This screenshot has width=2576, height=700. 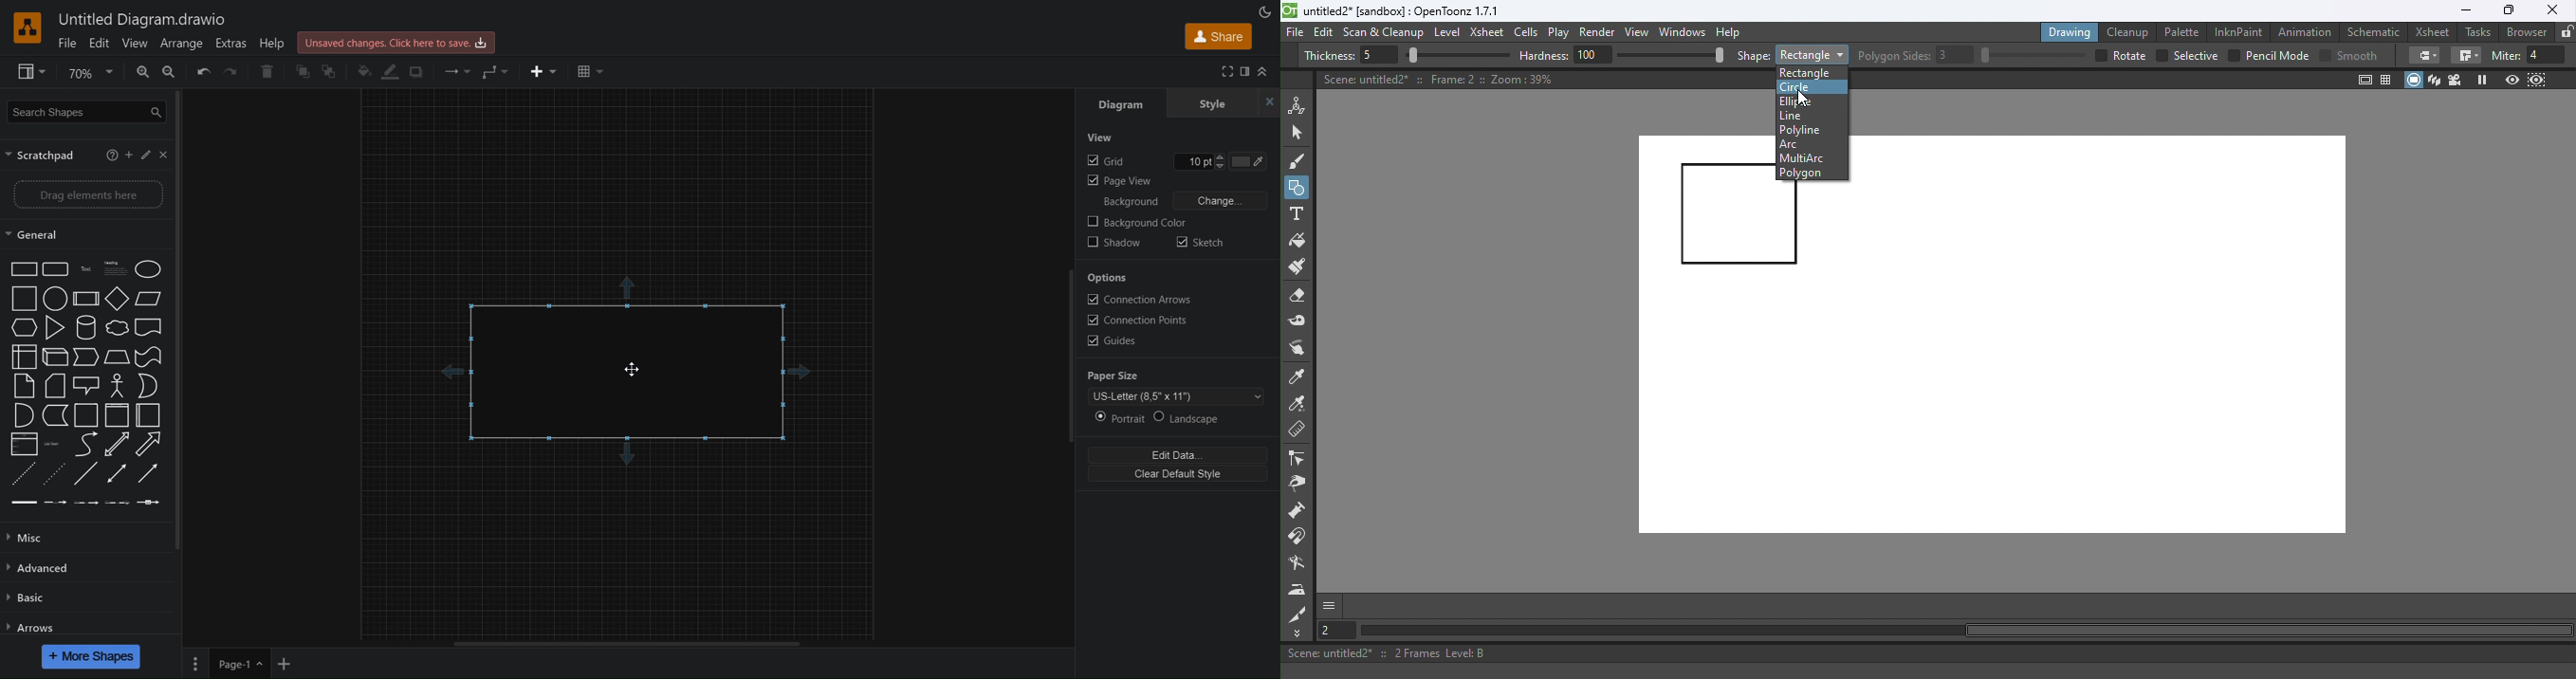 What do you see at coordinates (2196, 56) in the screenshot?
I see `selective` at bounding box center [2196, 56].